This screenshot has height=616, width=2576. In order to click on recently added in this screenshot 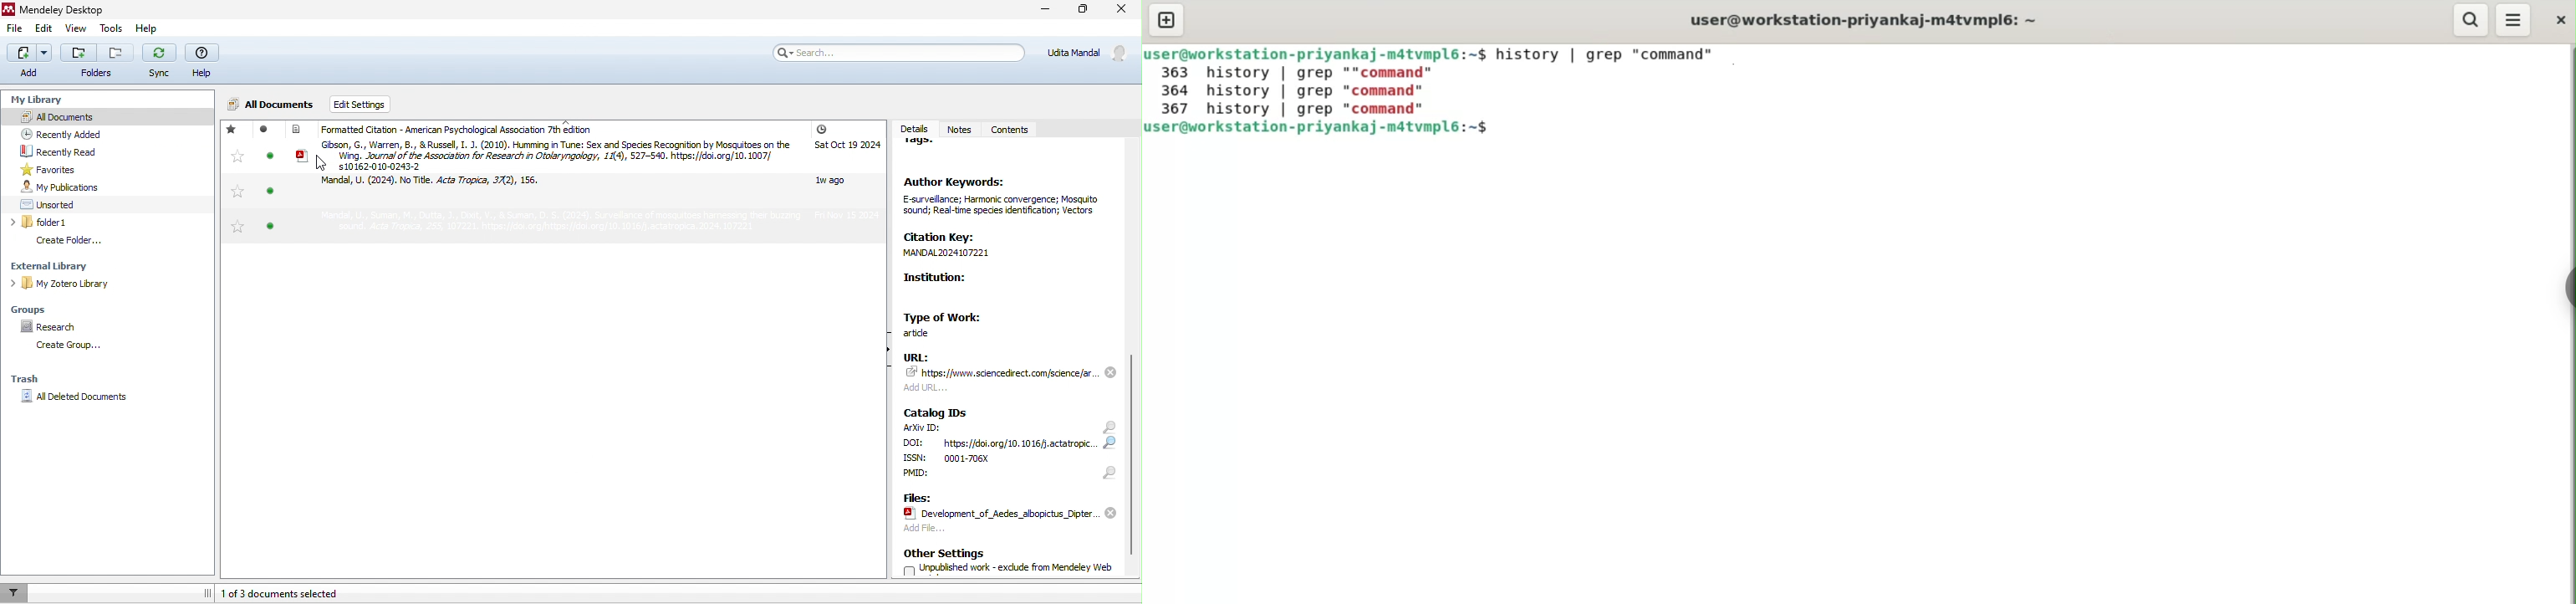, I will do `click(79, 134)`.